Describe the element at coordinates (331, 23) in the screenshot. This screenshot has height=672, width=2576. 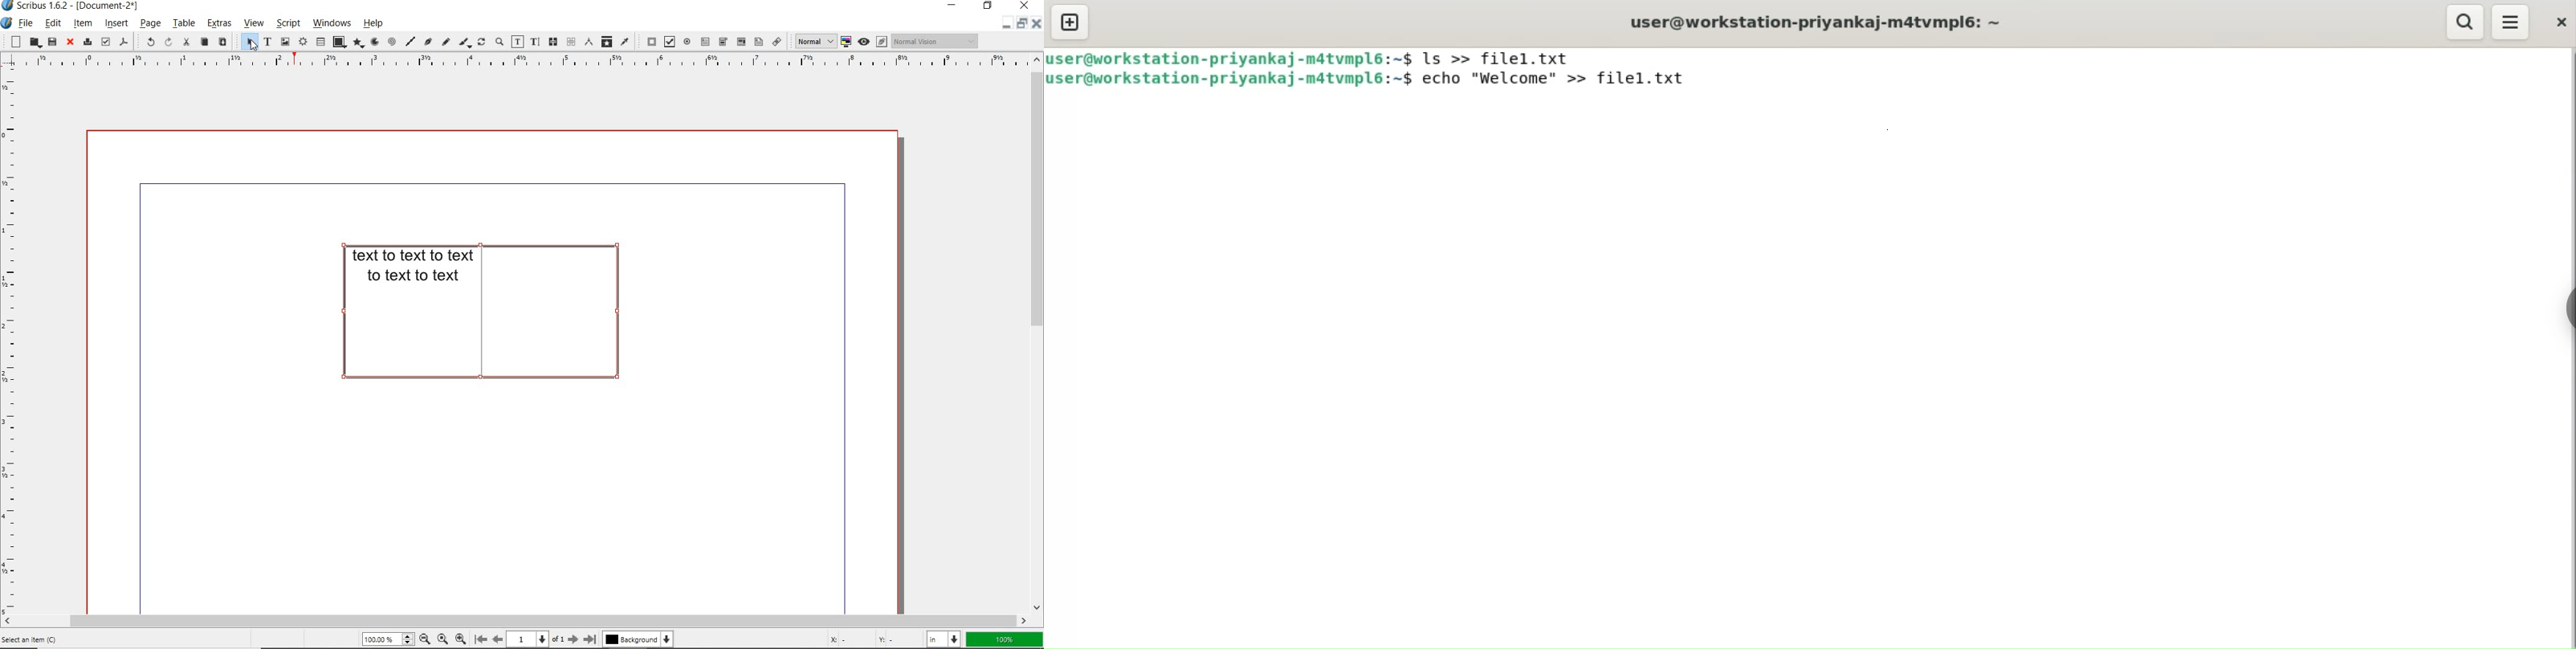
I see `windows` at that location.